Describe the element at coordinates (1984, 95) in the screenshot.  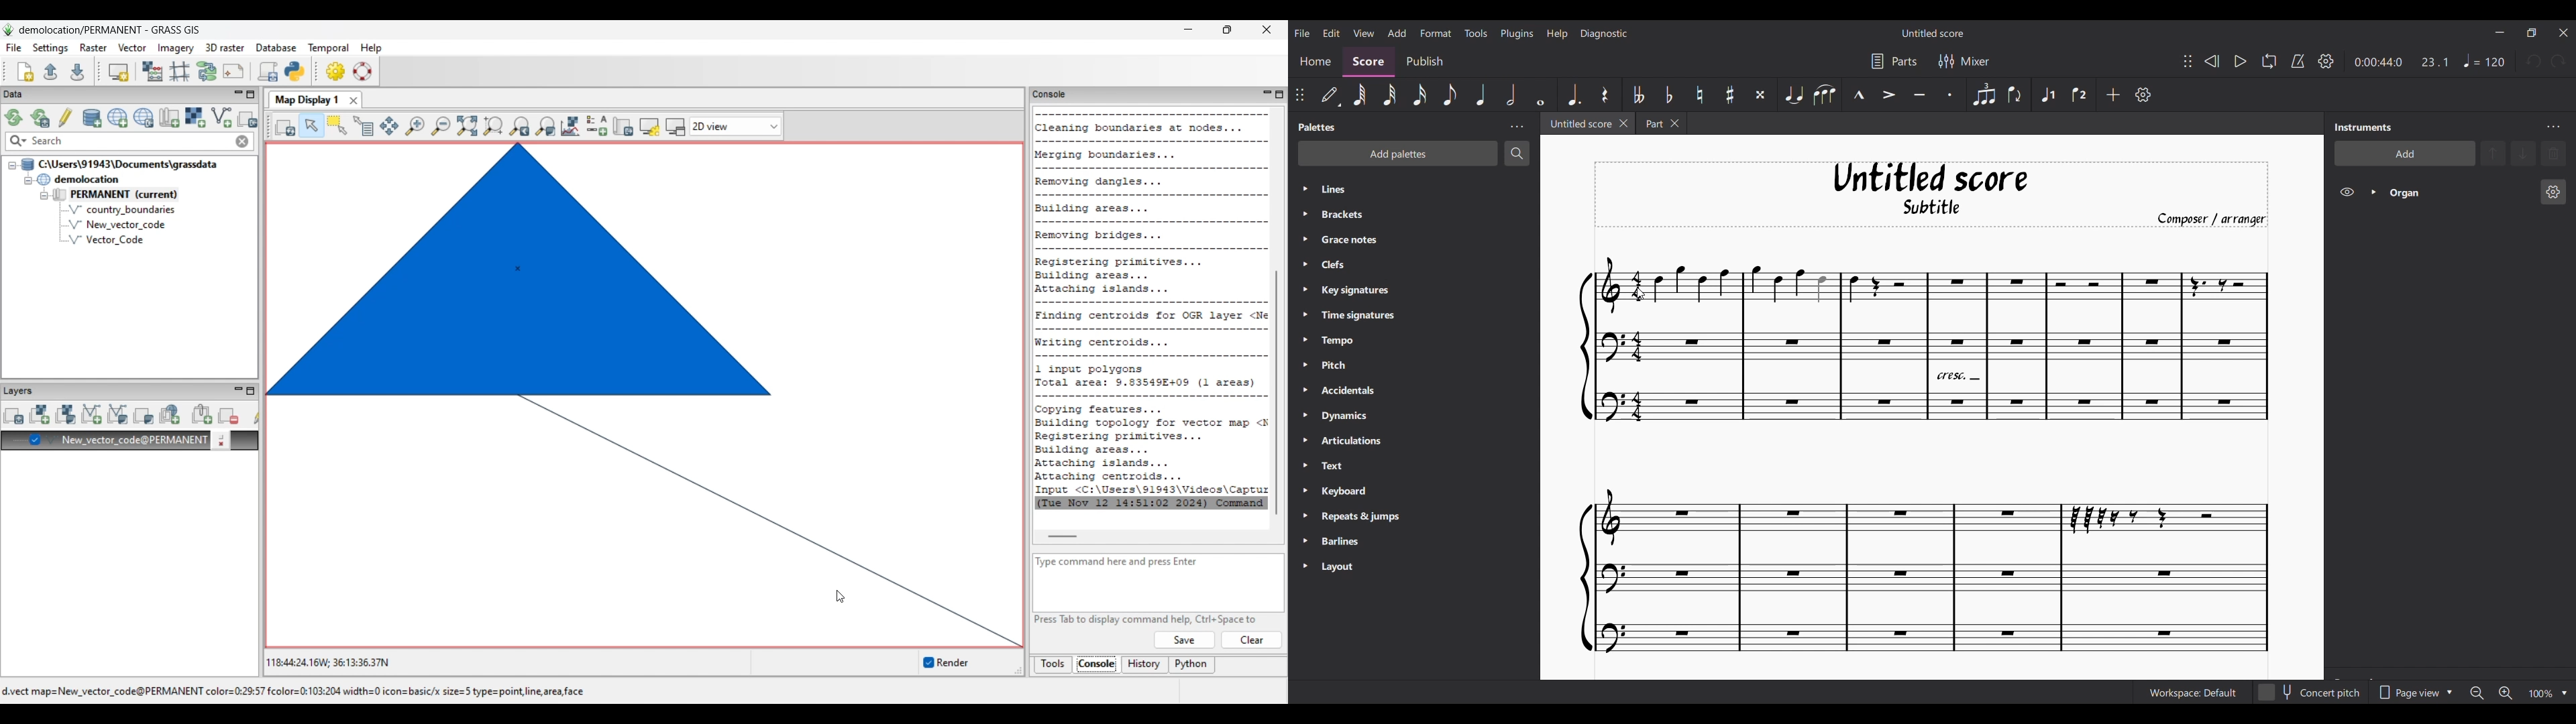
I see `Tuplet` at that location.